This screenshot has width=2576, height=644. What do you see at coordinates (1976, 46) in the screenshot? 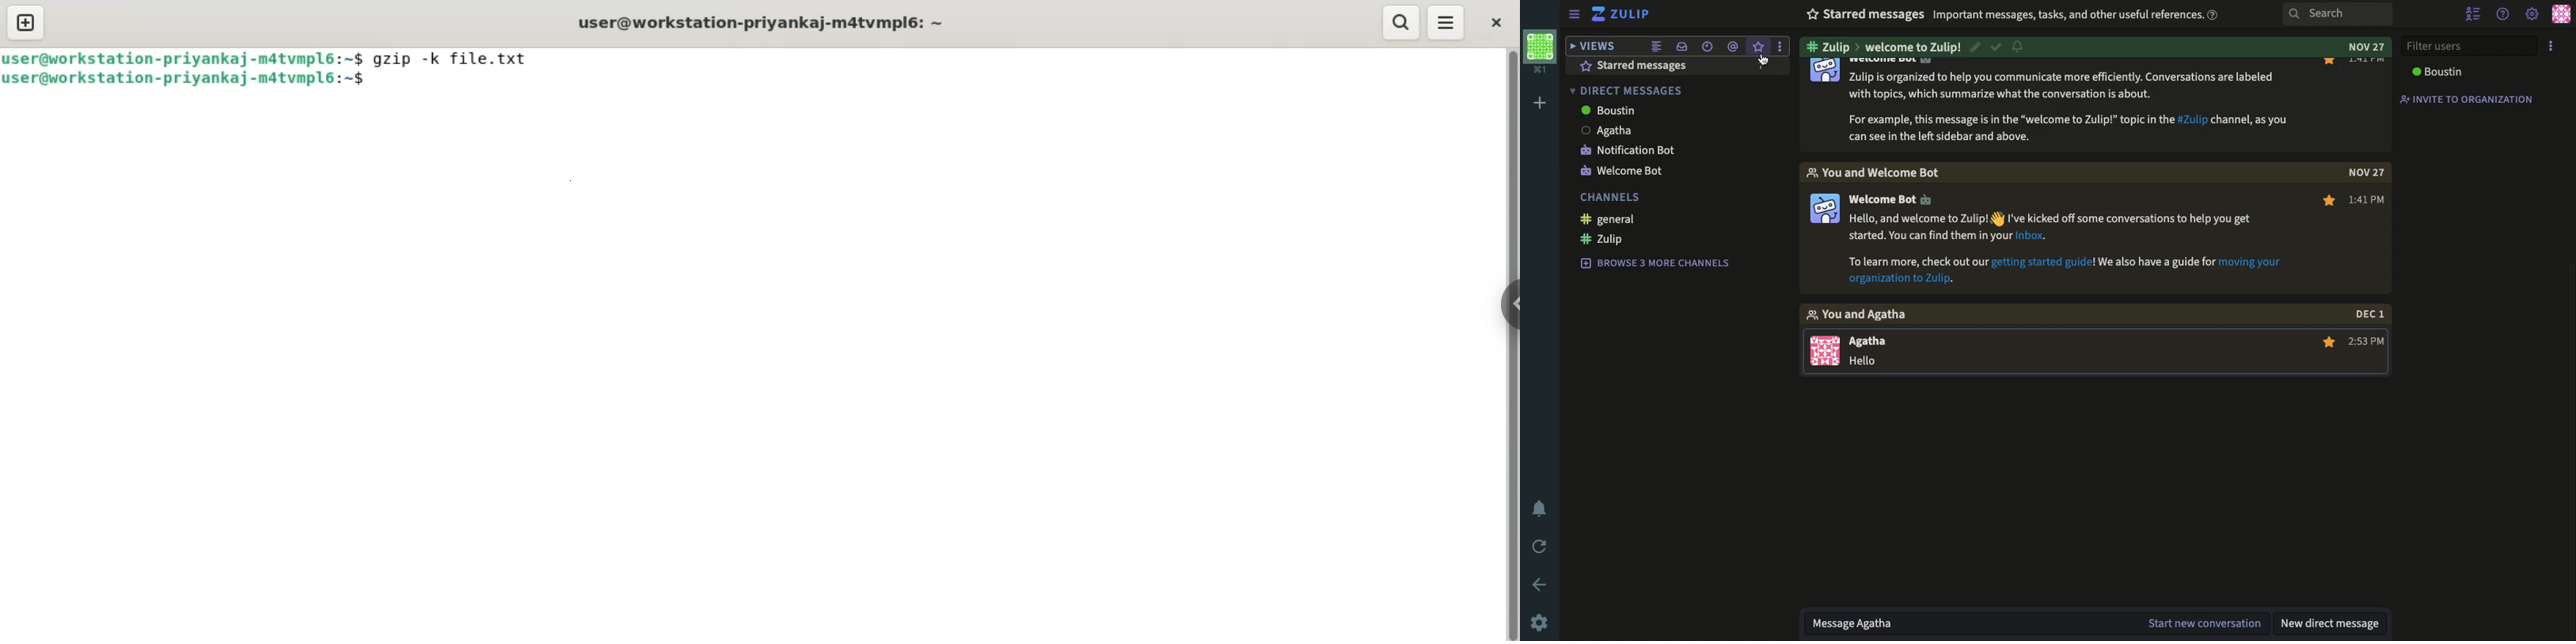
I see `edit` at bounding box center [1976, 46].